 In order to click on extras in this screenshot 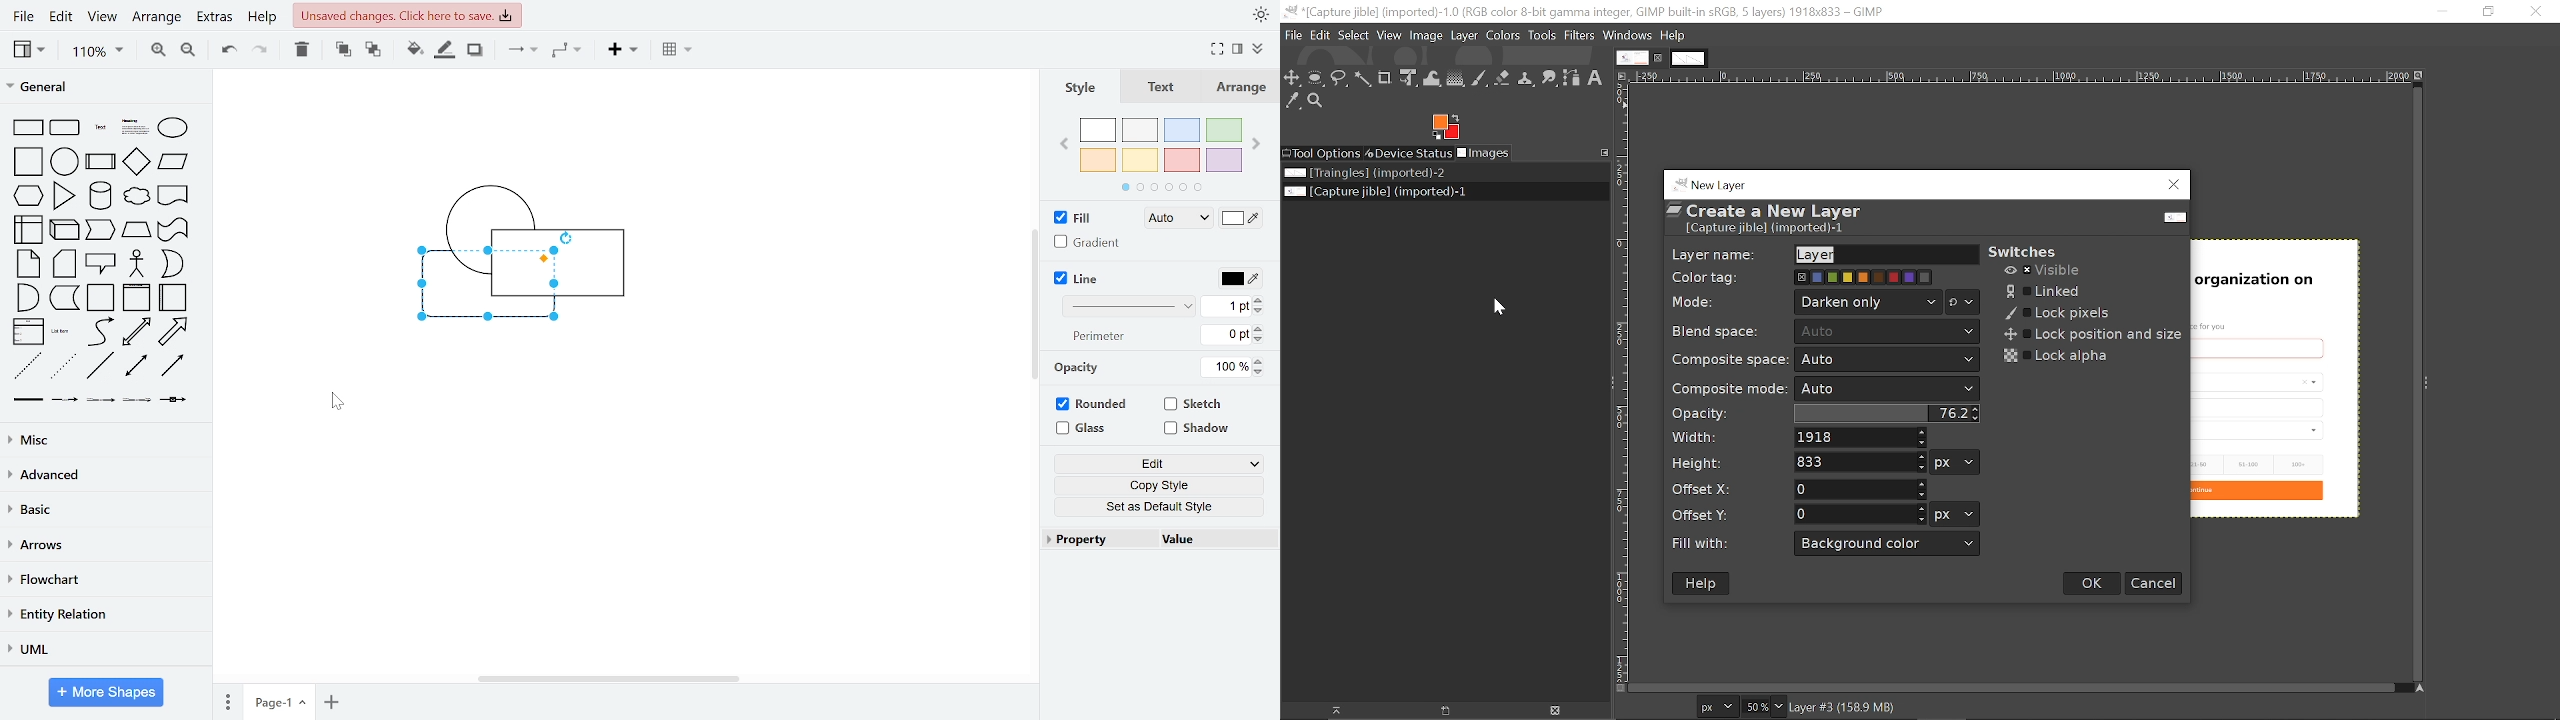, I will do `click(216, 20)`.